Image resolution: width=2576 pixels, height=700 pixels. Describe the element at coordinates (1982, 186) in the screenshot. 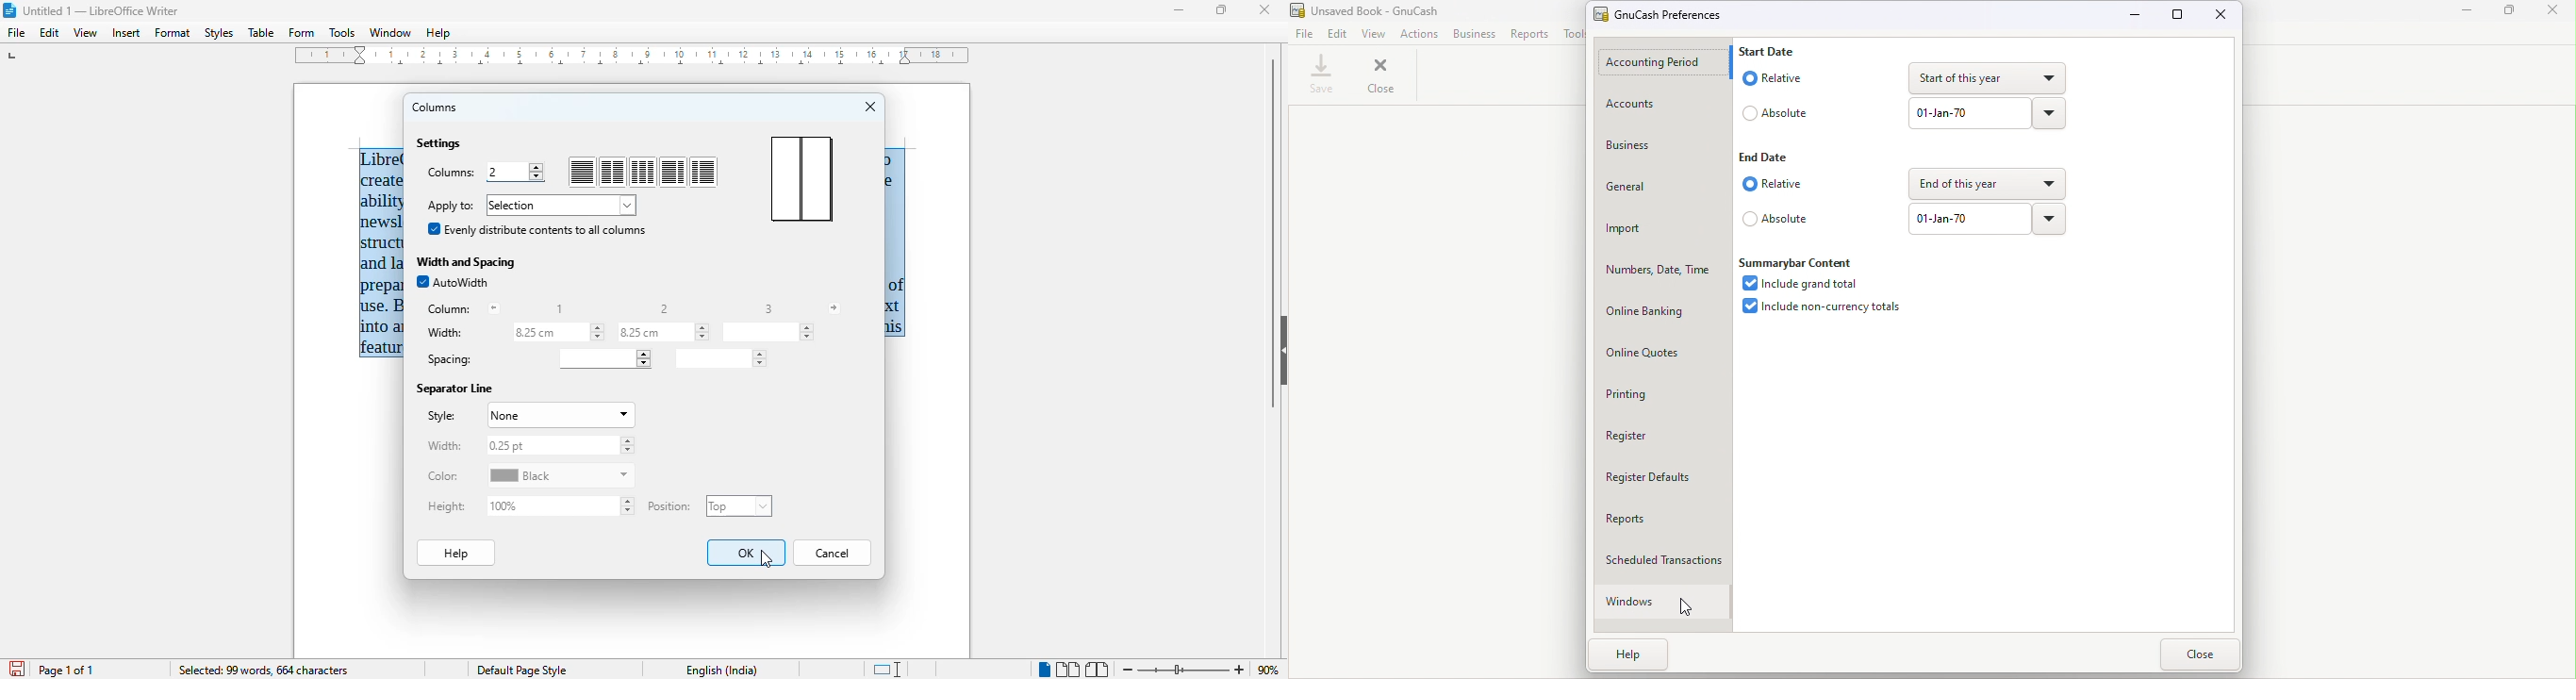

I see `drop down` at that location.